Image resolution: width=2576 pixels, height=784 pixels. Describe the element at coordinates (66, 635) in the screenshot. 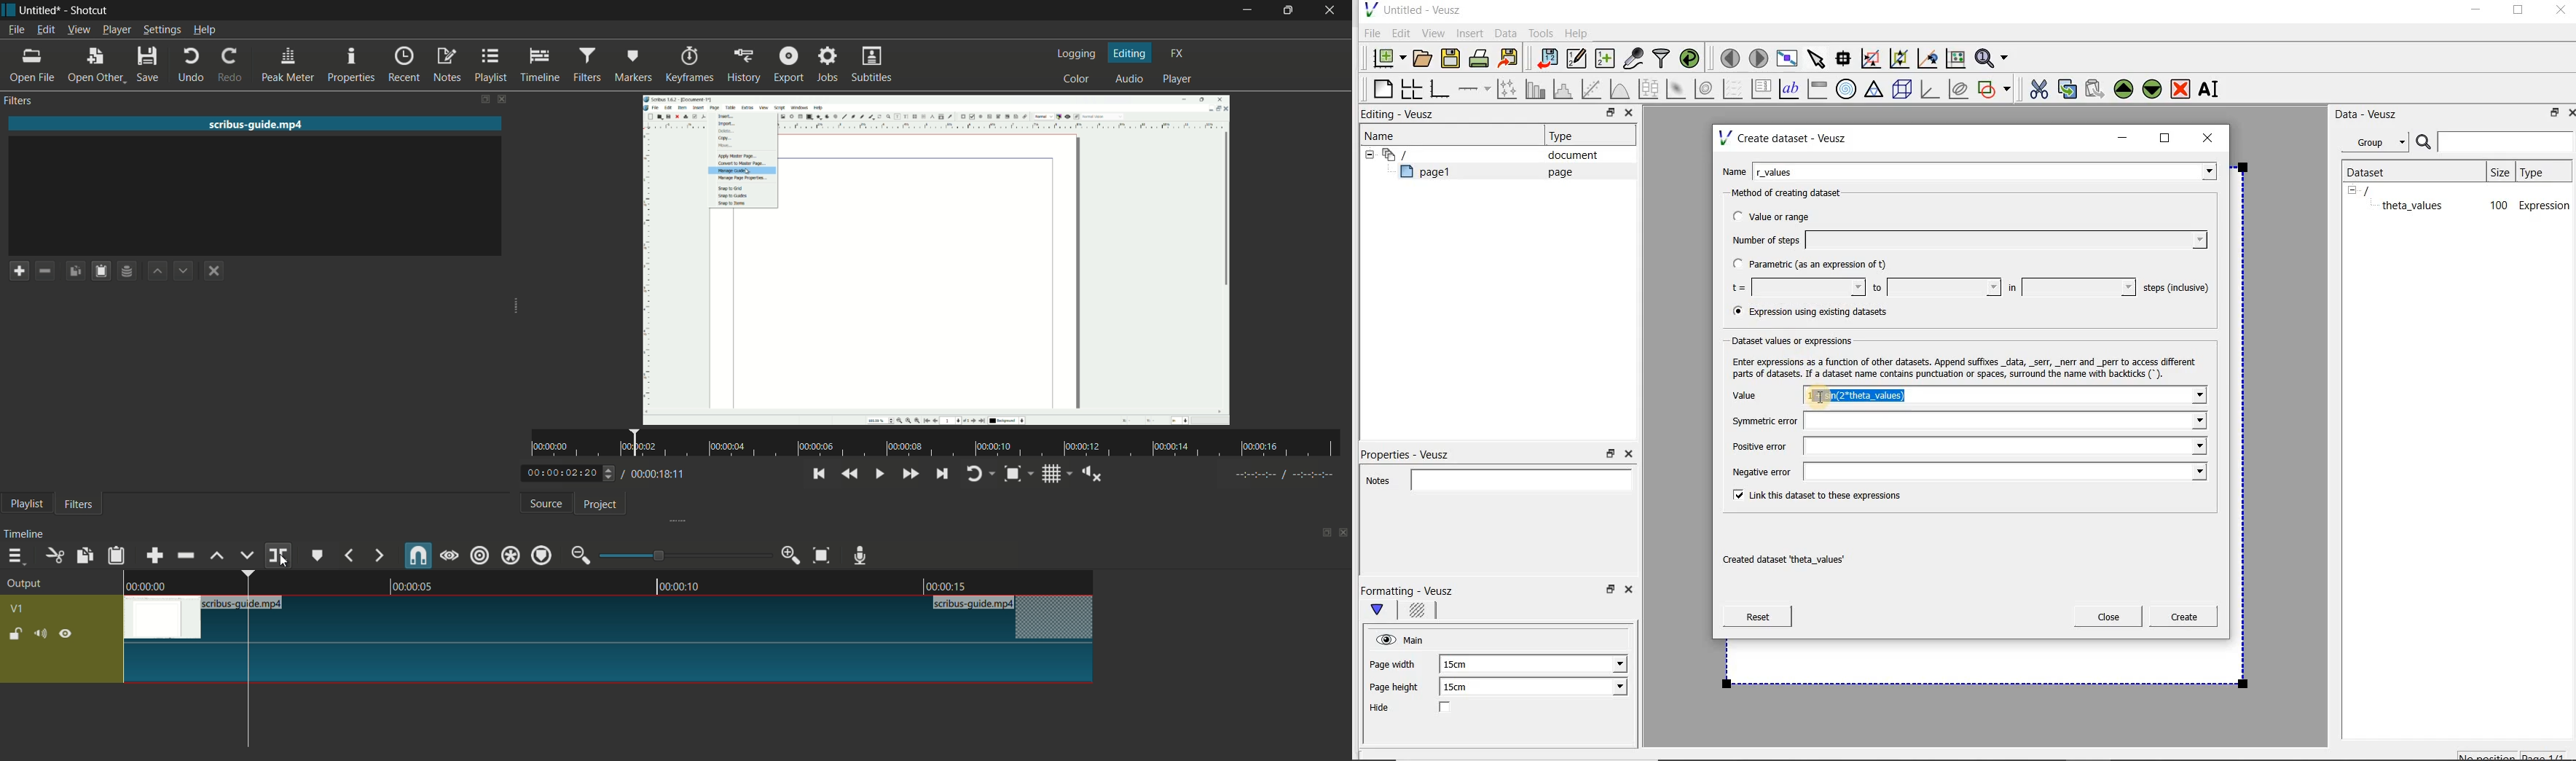

I see `hide` at that location.